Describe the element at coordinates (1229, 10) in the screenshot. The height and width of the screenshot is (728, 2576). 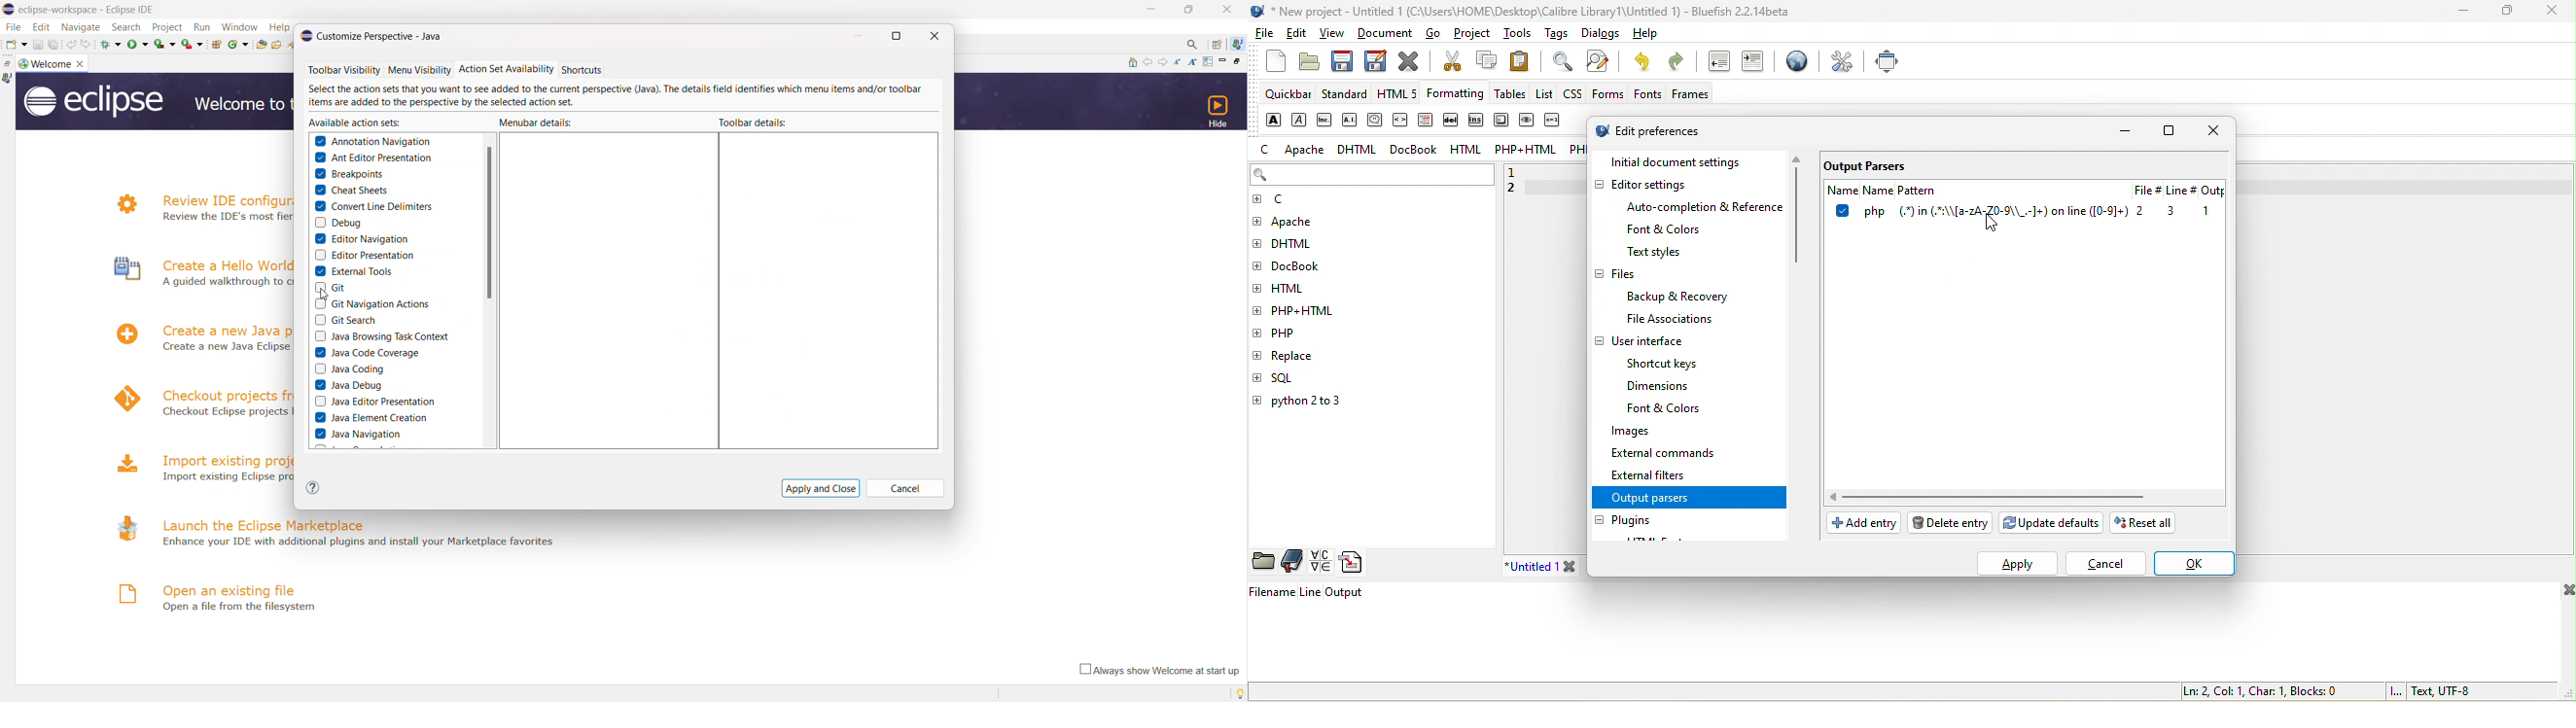
I see `close` at that location.